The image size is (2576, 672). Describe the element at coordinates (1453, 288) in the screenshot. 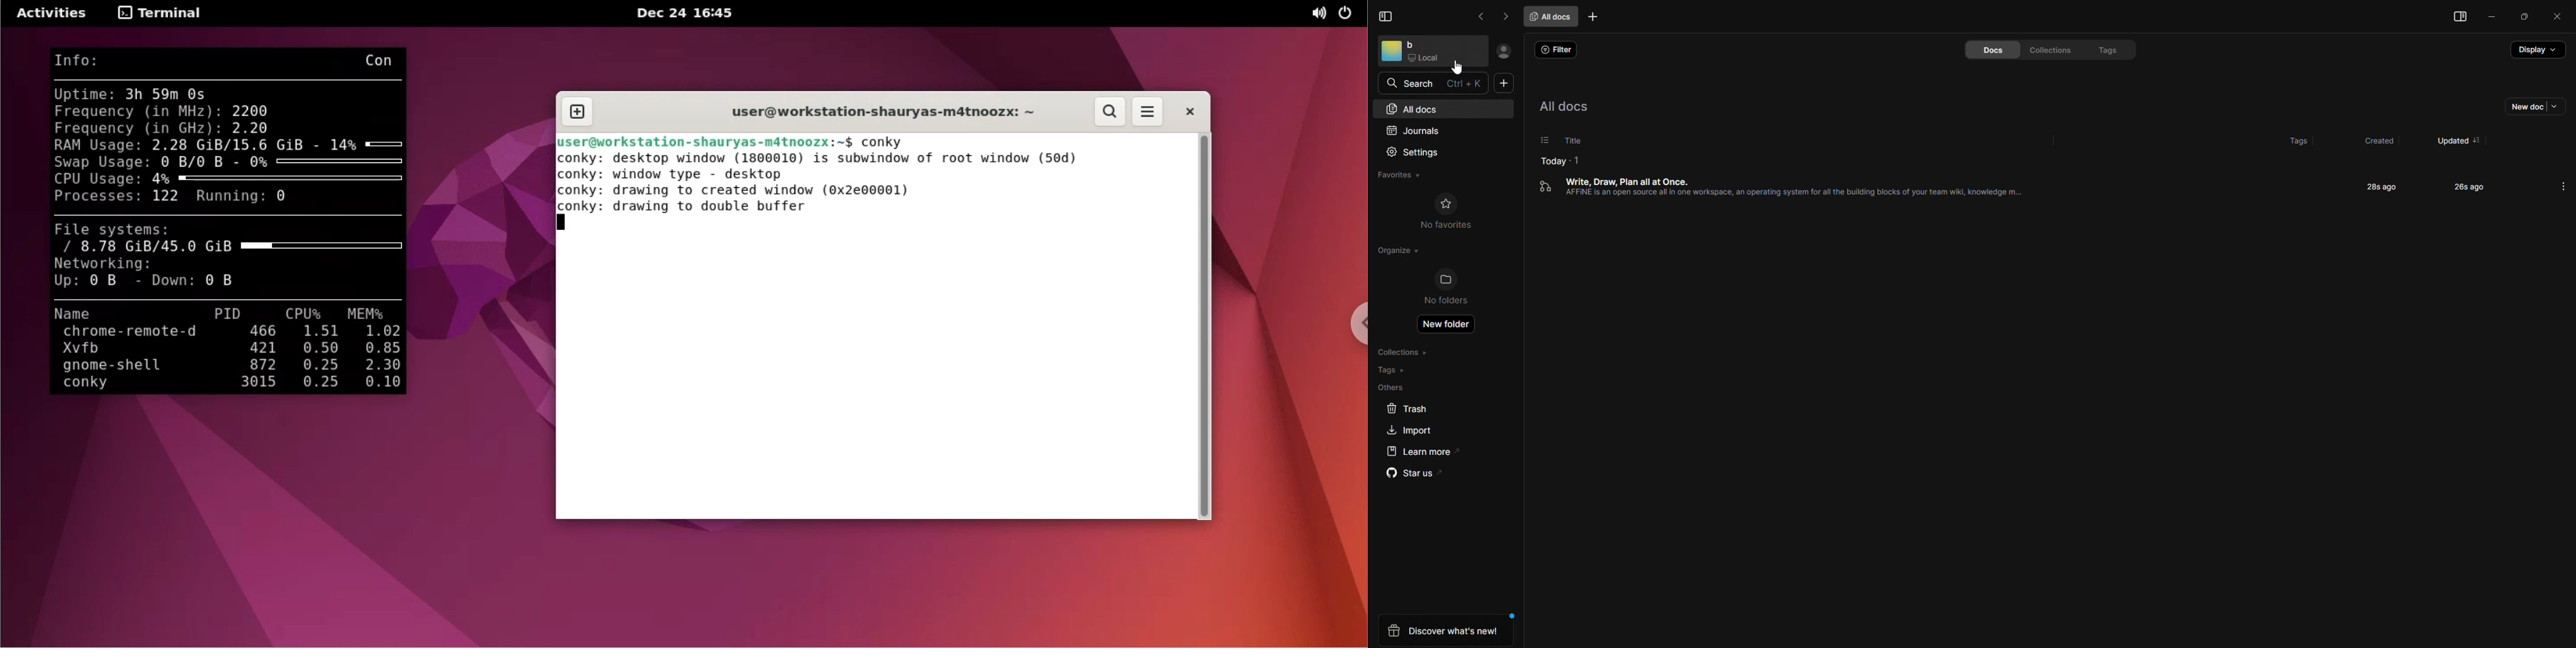

I see `no flders` at that location.